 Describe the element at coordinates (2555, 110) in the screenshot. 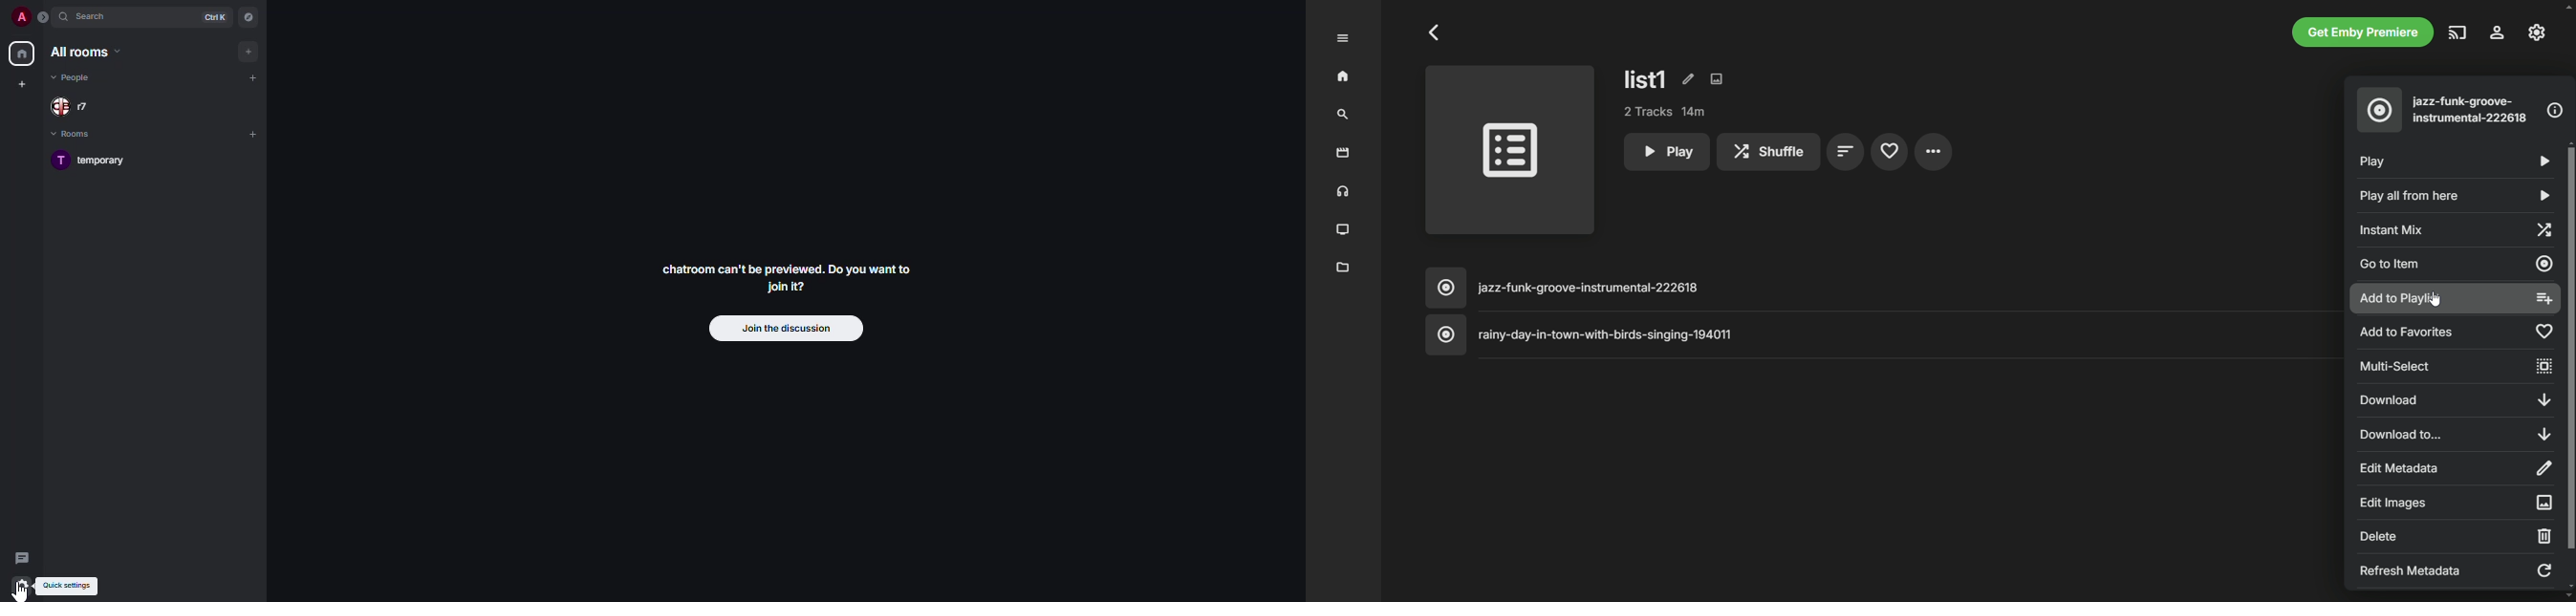

I see `information` at that location.